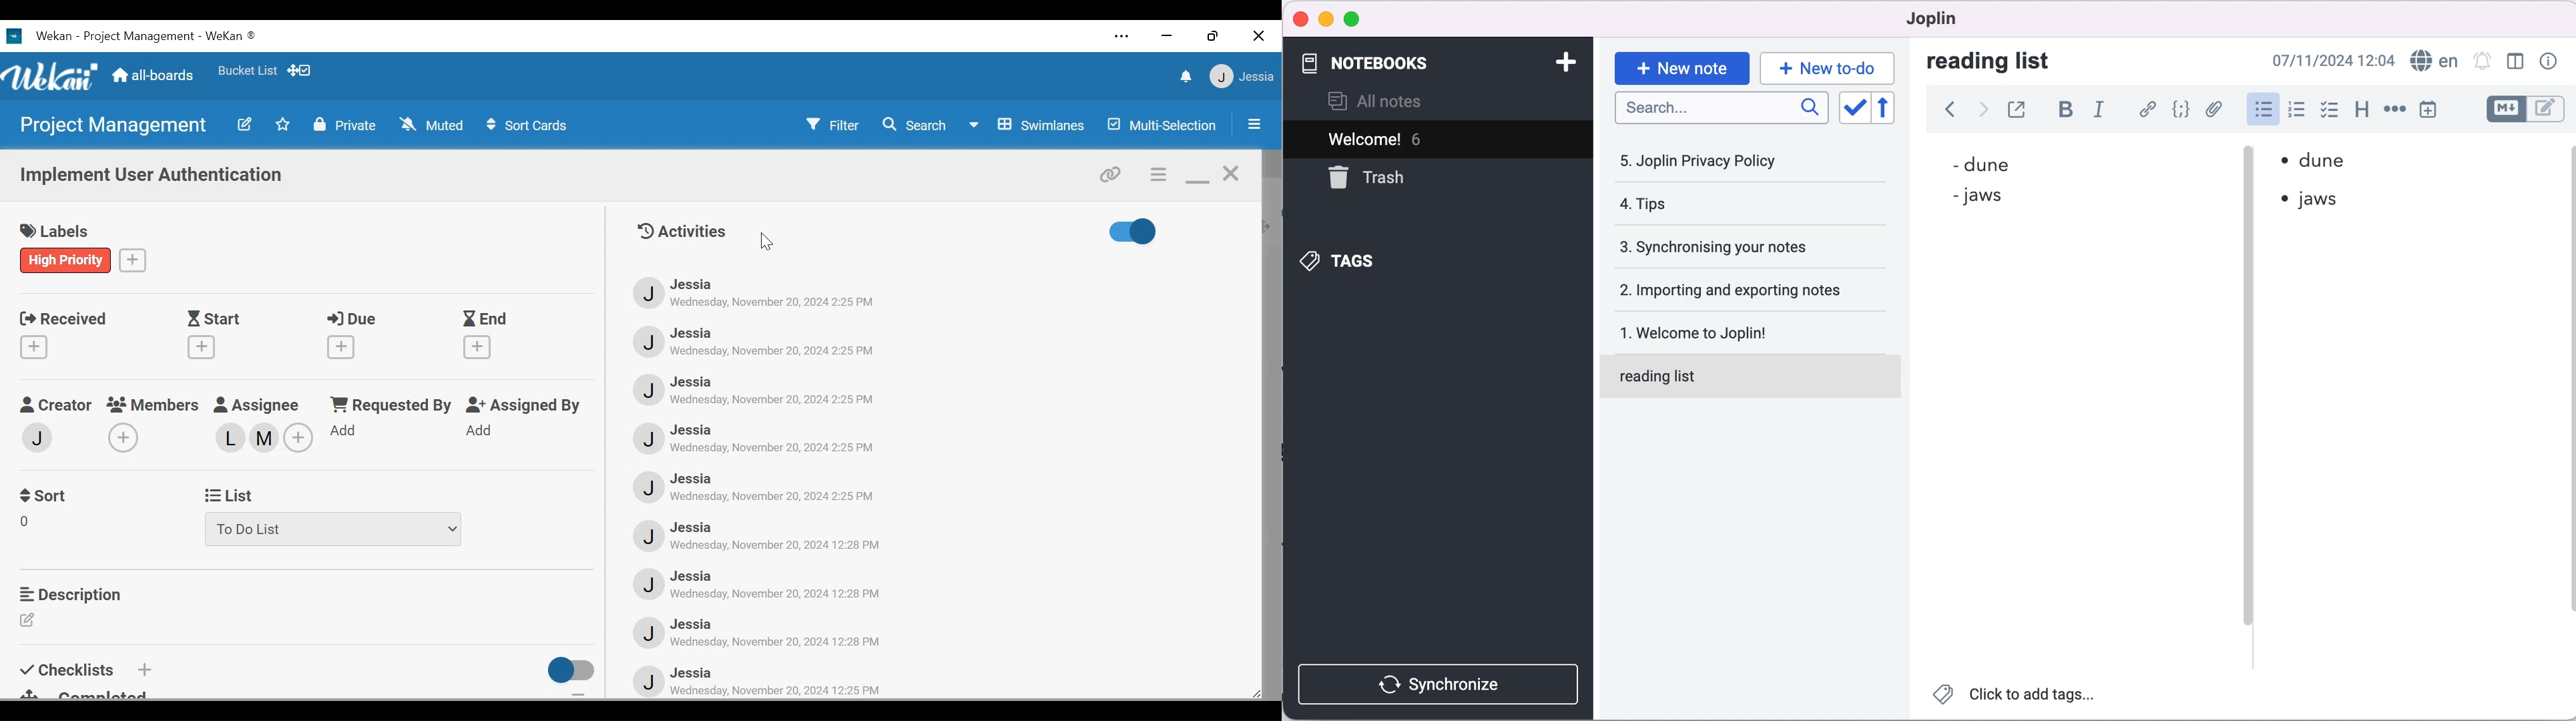  I want to click on Date, so click(778, 546).